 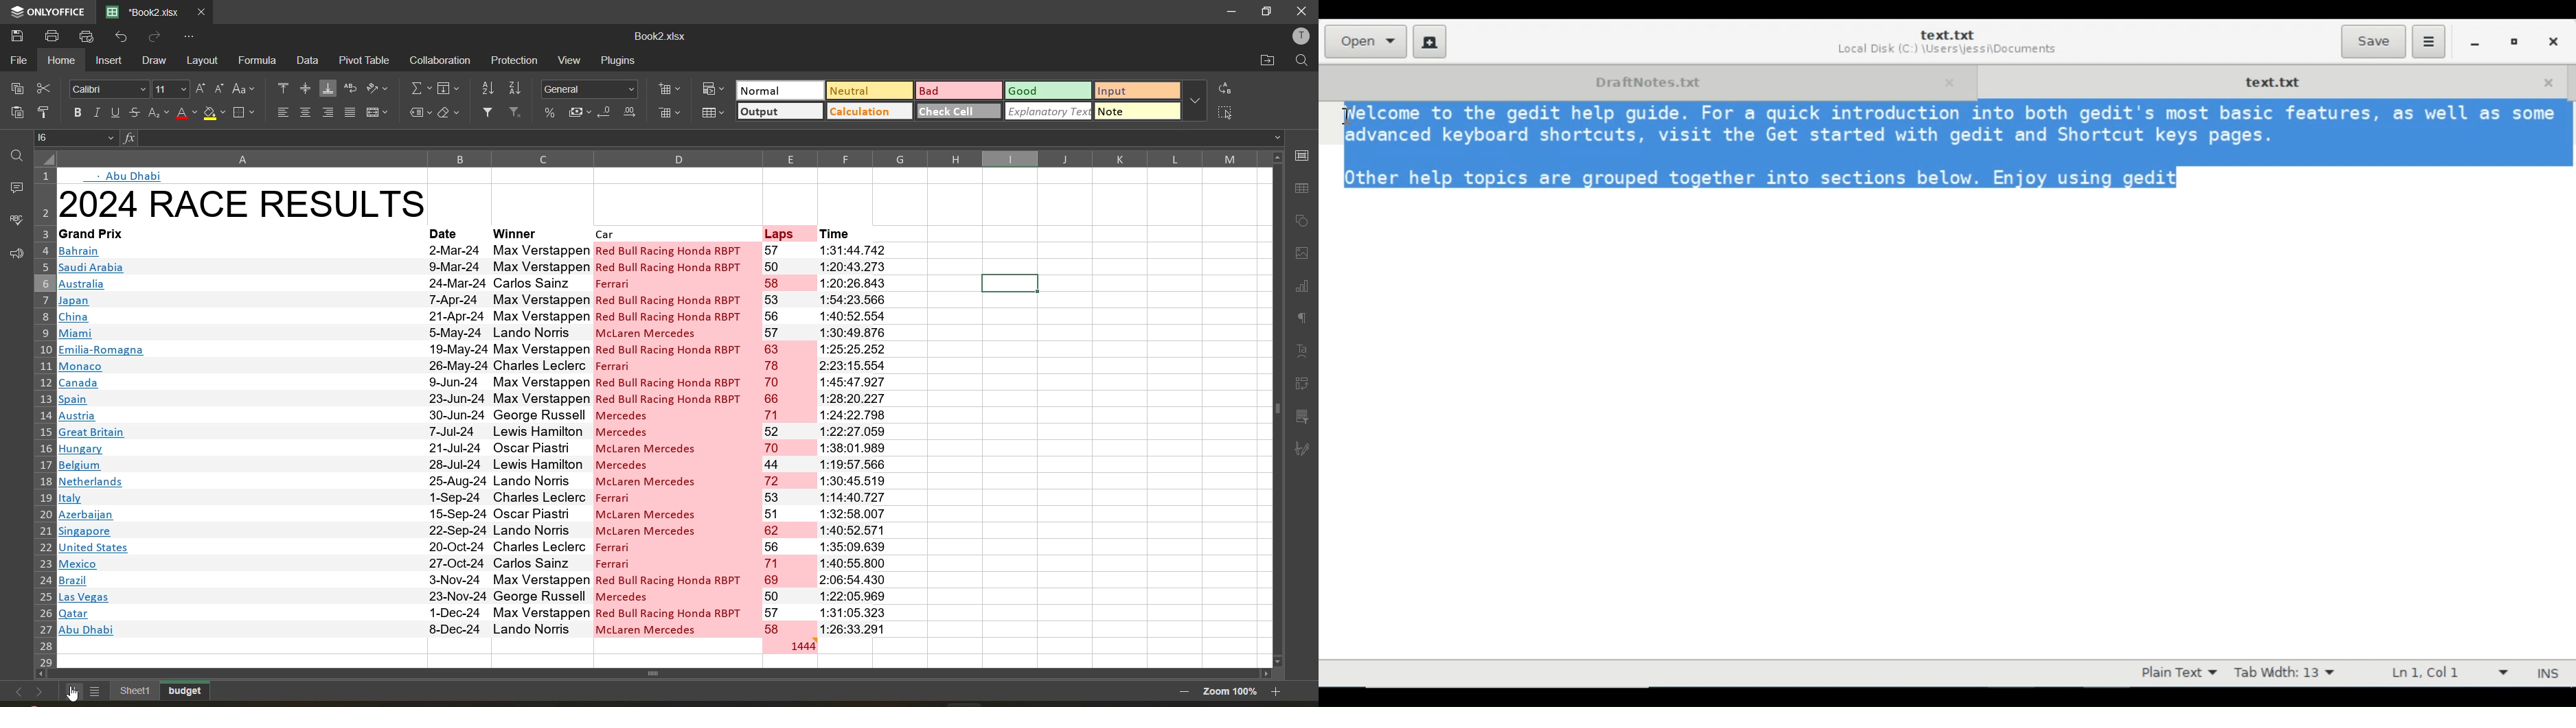 I want to click on align top, so click(x=284, y=89).